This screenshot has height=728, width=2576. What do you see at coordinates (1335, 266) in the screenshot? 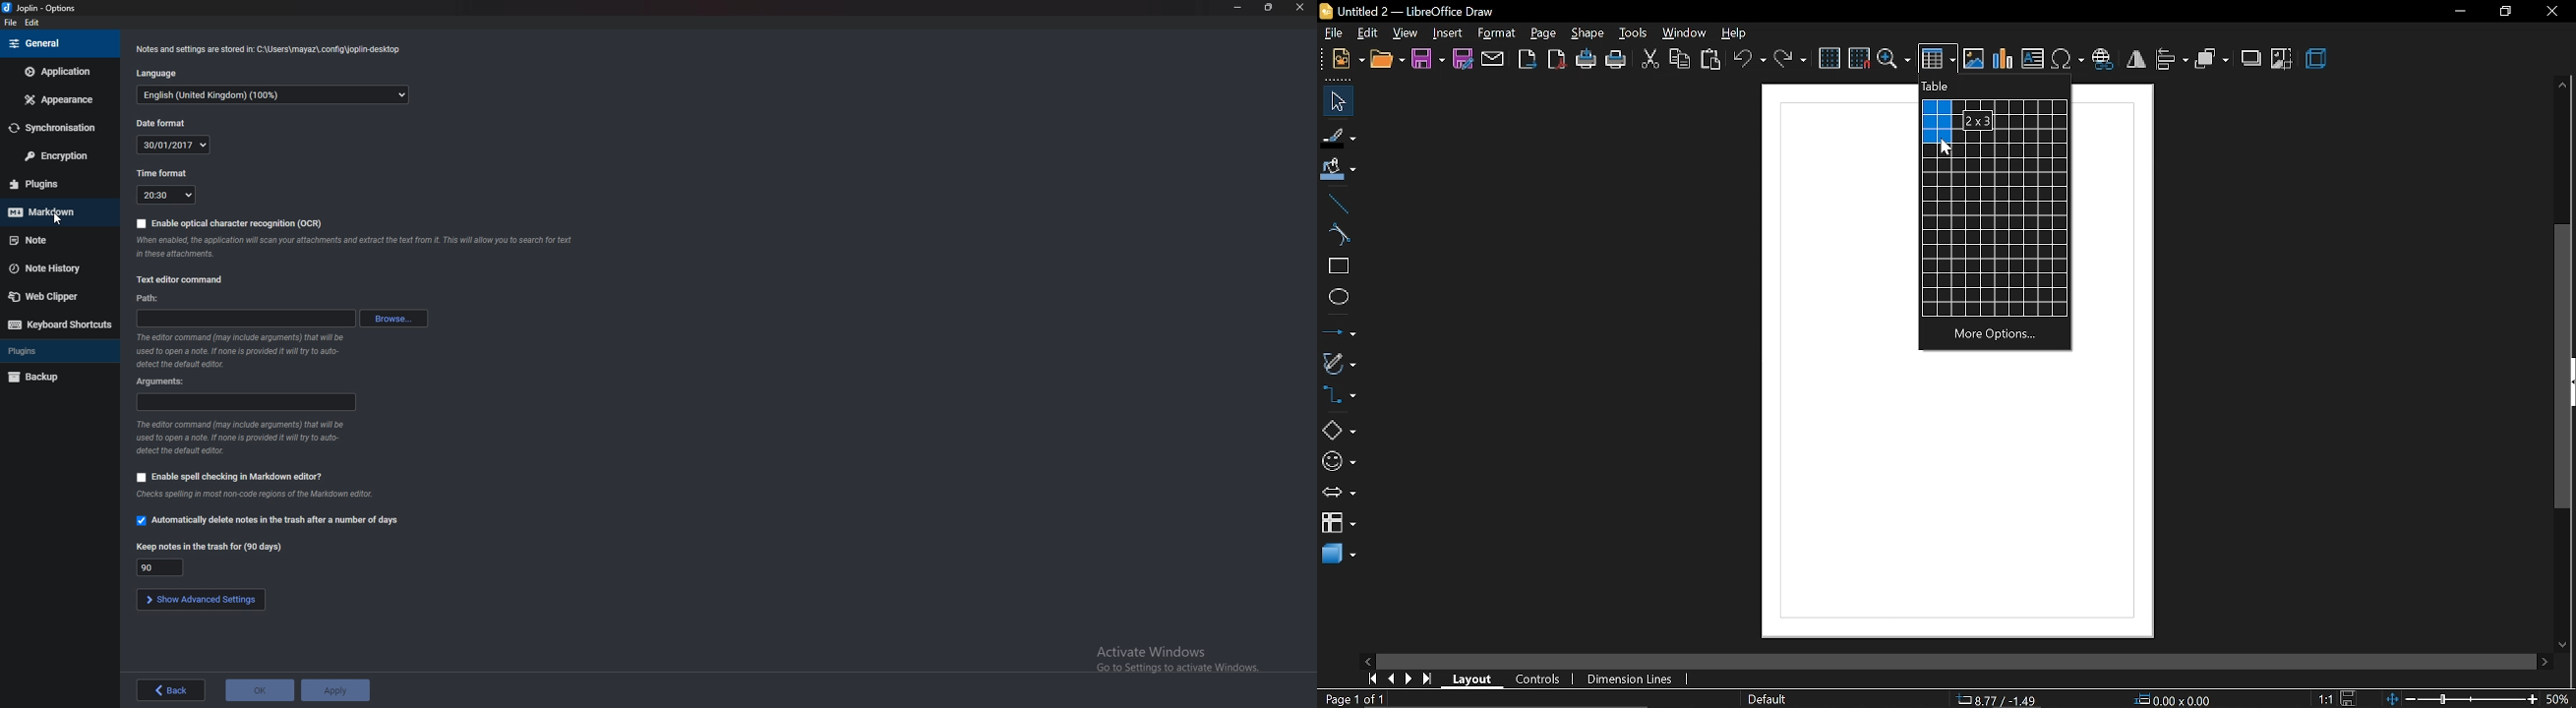
I see `rectangle` at bounding box center [1335, 266].